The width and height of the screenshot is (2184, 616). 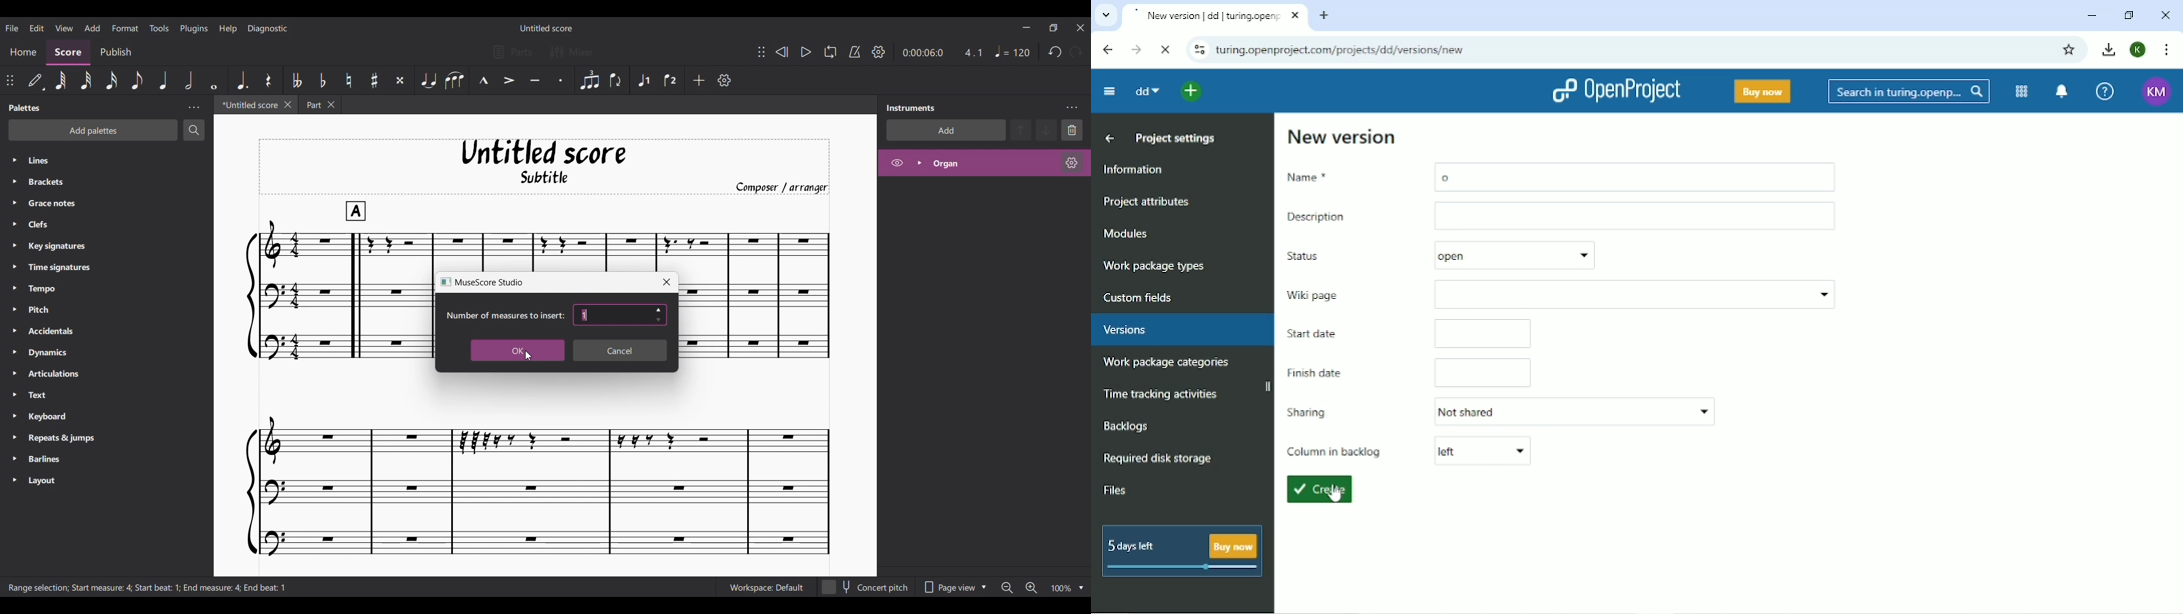 What do you see at coordinates (1072, 107) in the screenshot?
I see `Instruments setting` at bounding box center [1072, 107].